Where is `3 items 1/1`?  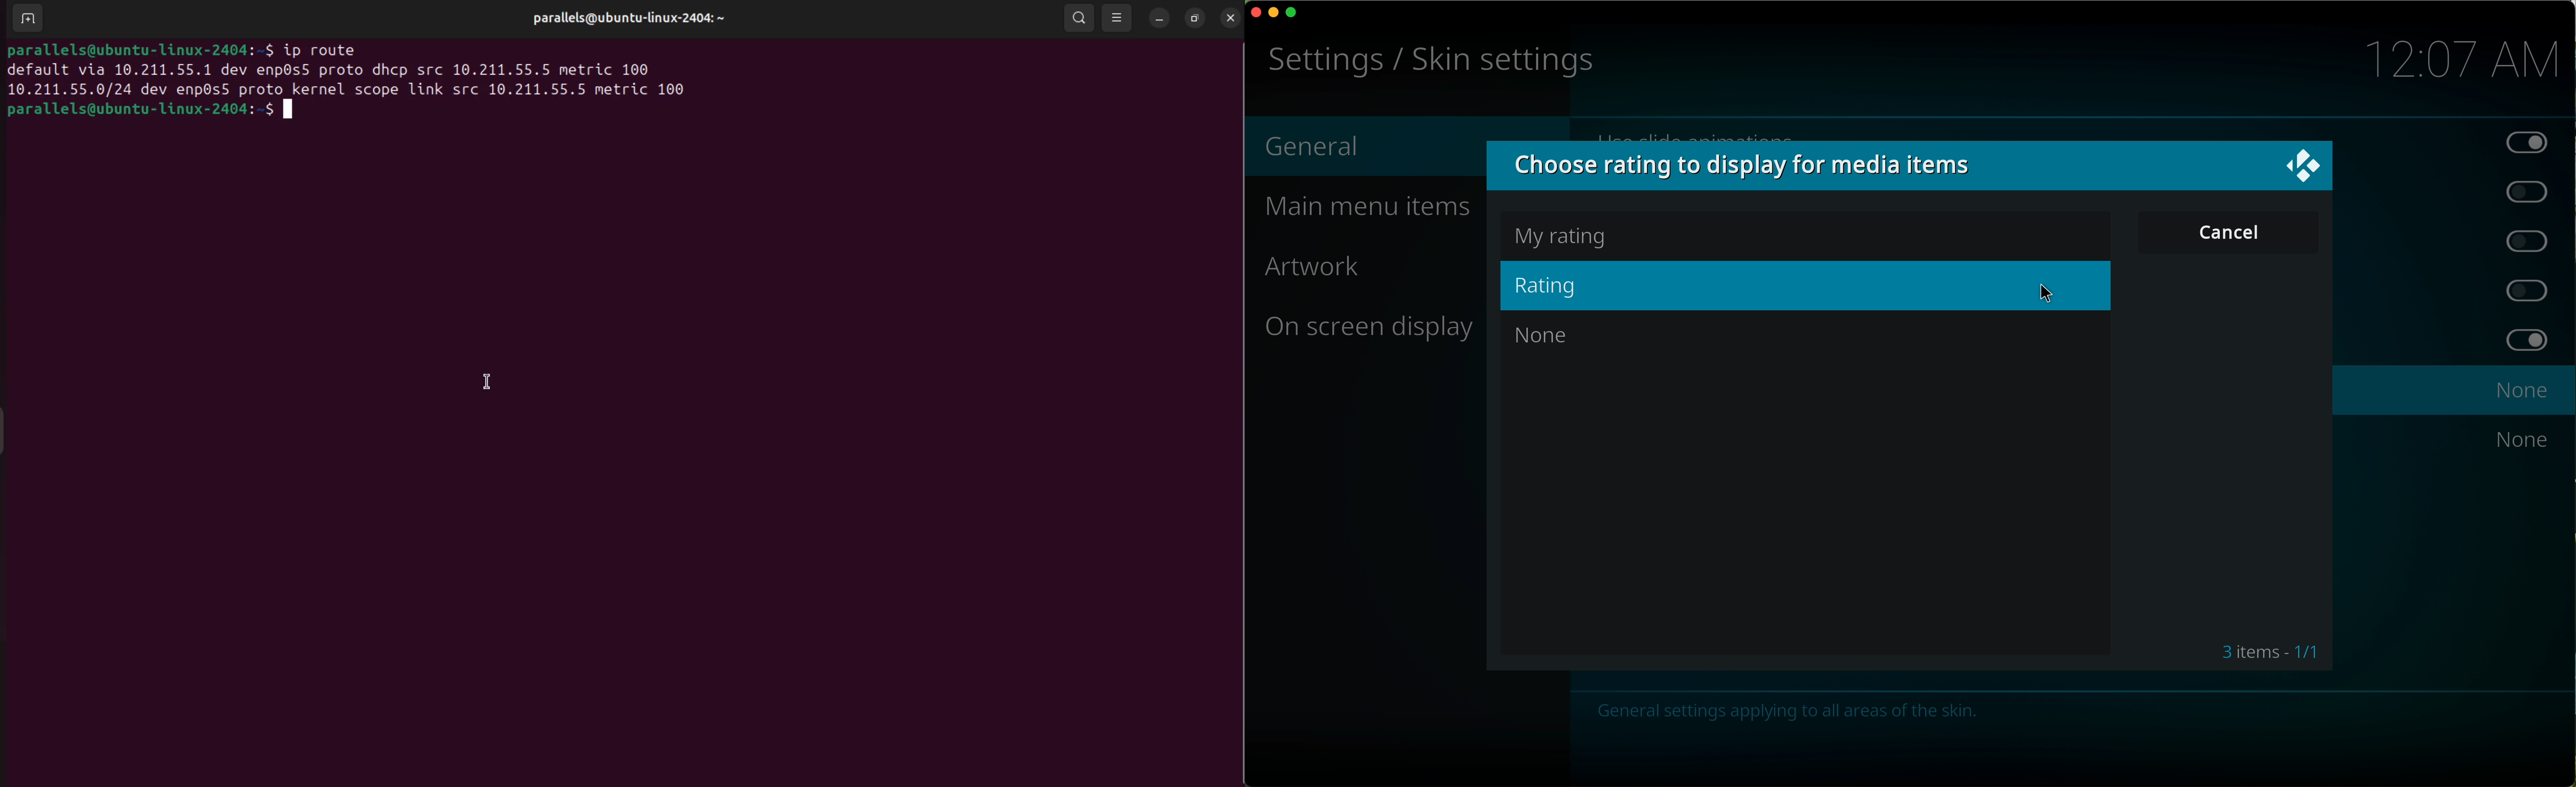
3 items 1/1 is located at coordinates (2270, 651).